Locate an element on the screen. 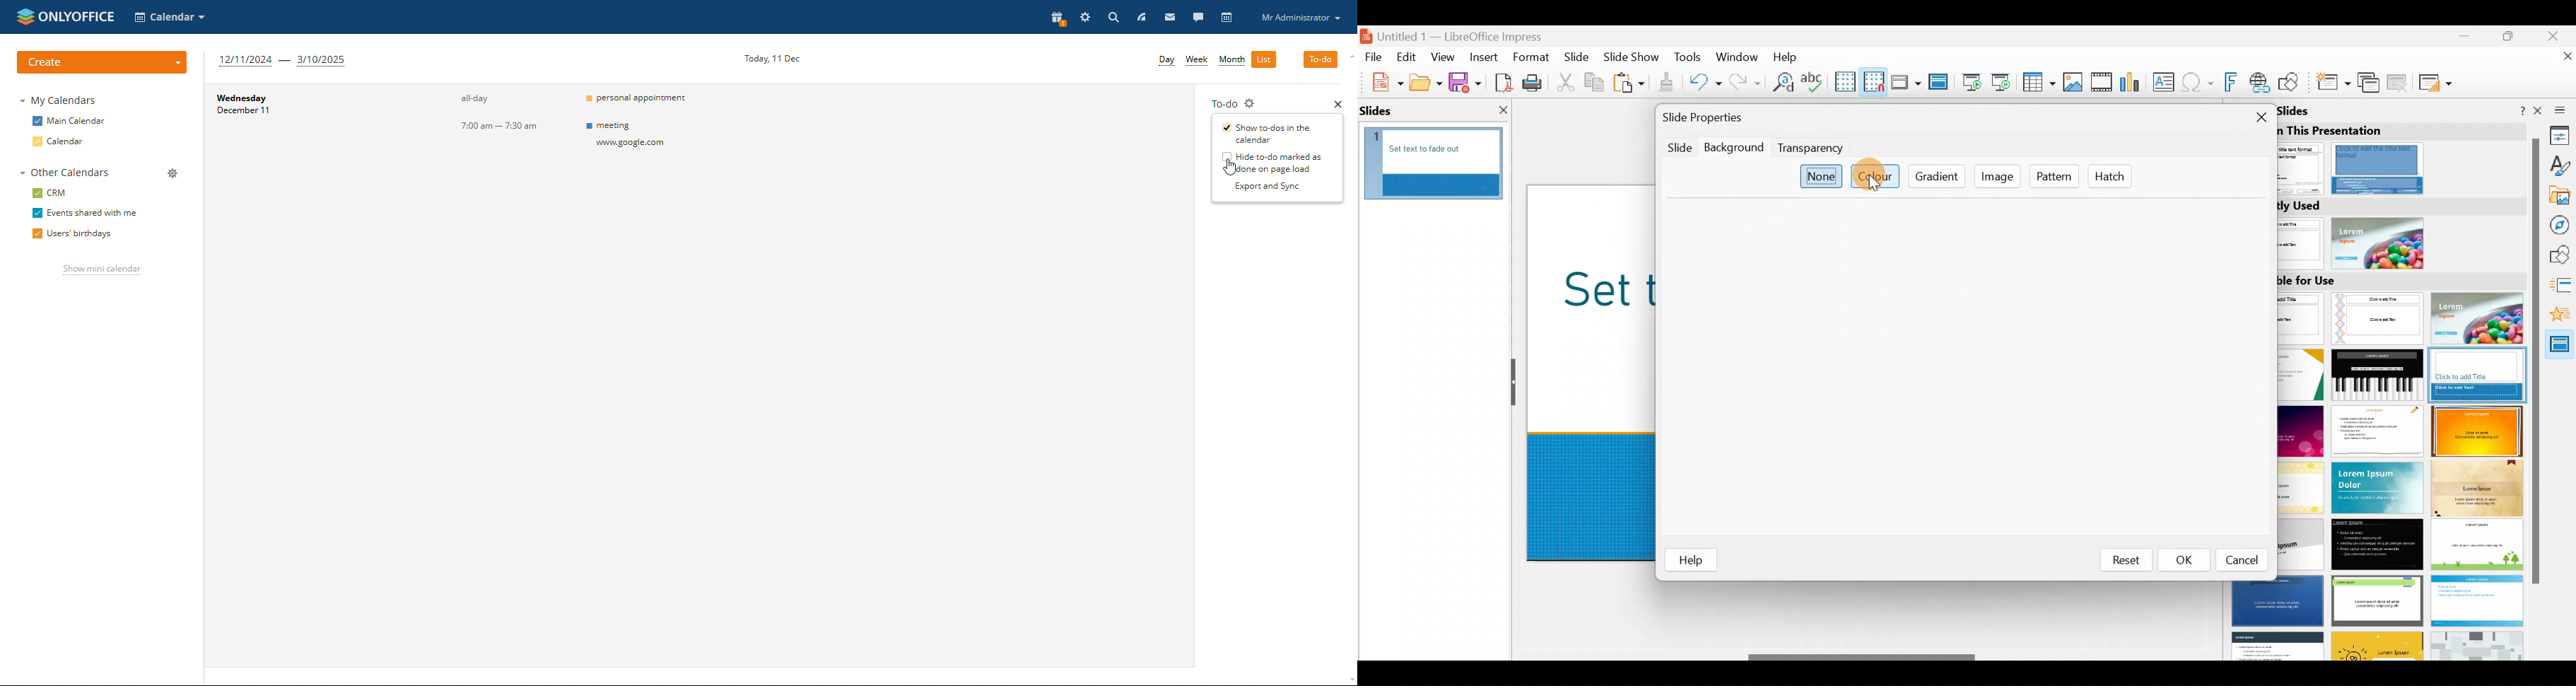 This screenshot has height=700, width=2576. Colour is located at coordinates (1875, 178).